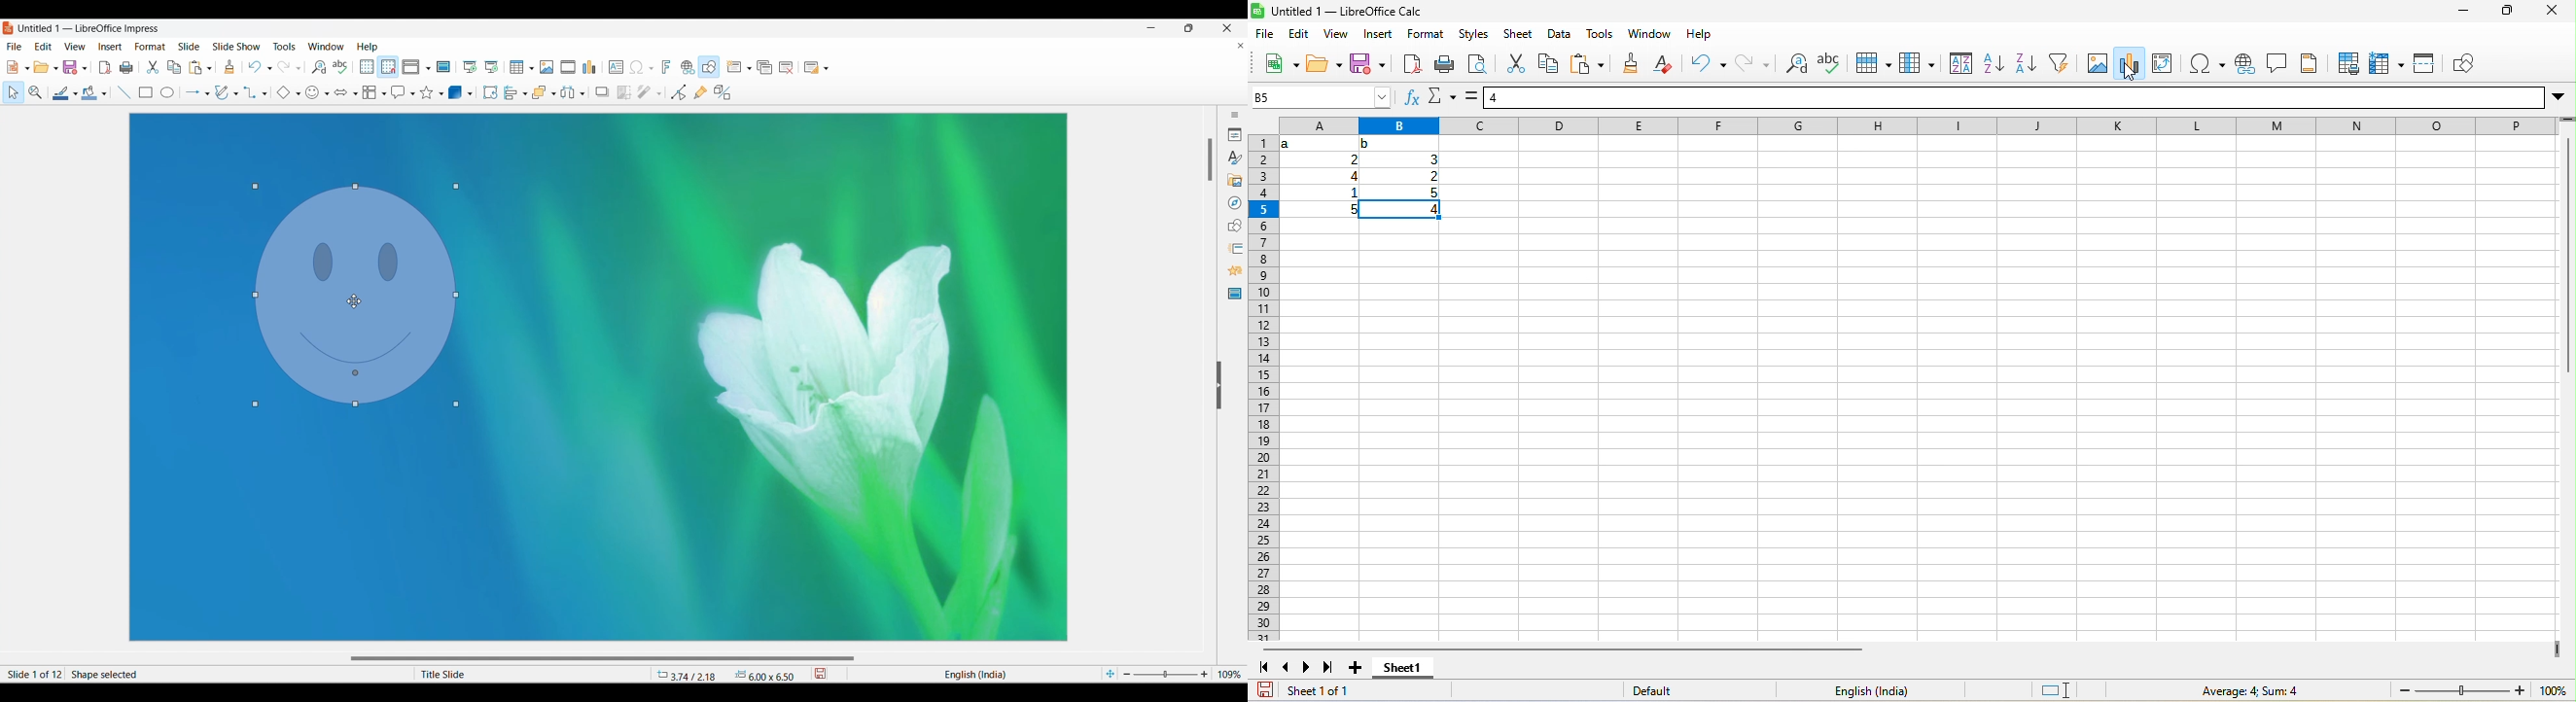 Image resolution: width=2576 pixels, height=728 pixels. I want to click on Title Slide, so click(523, 674).